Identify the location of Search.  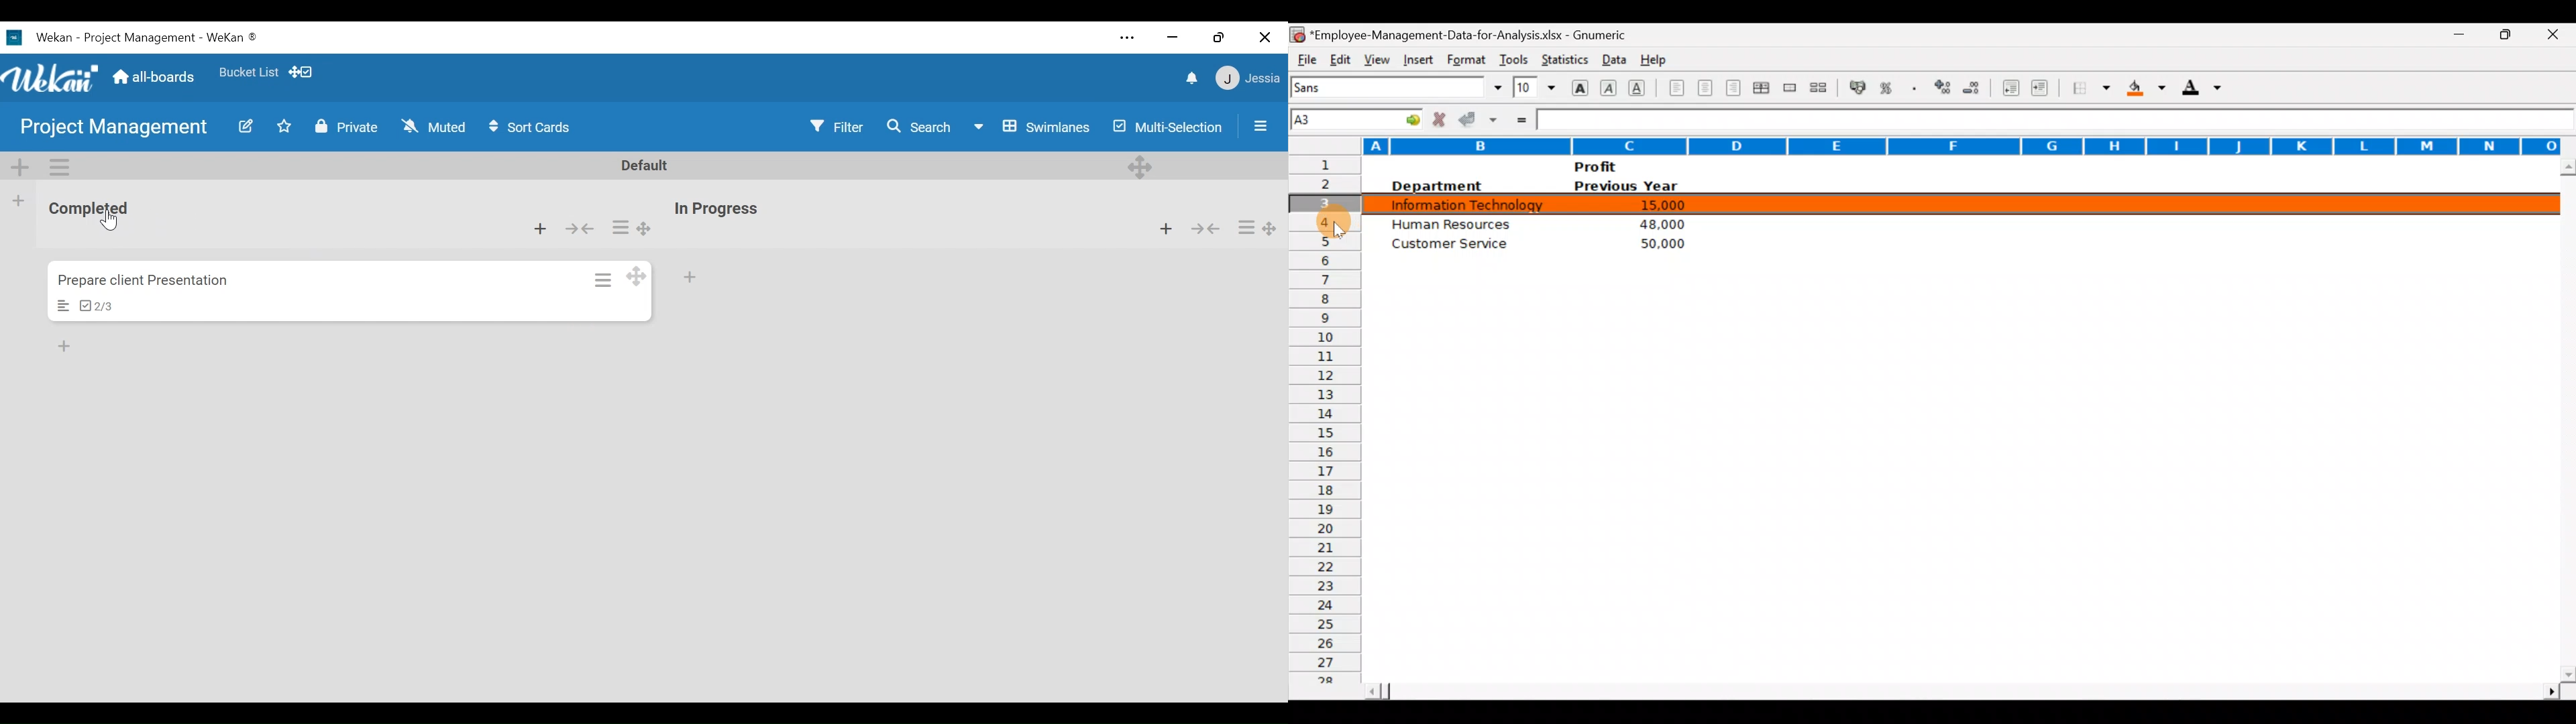
(921, 127).